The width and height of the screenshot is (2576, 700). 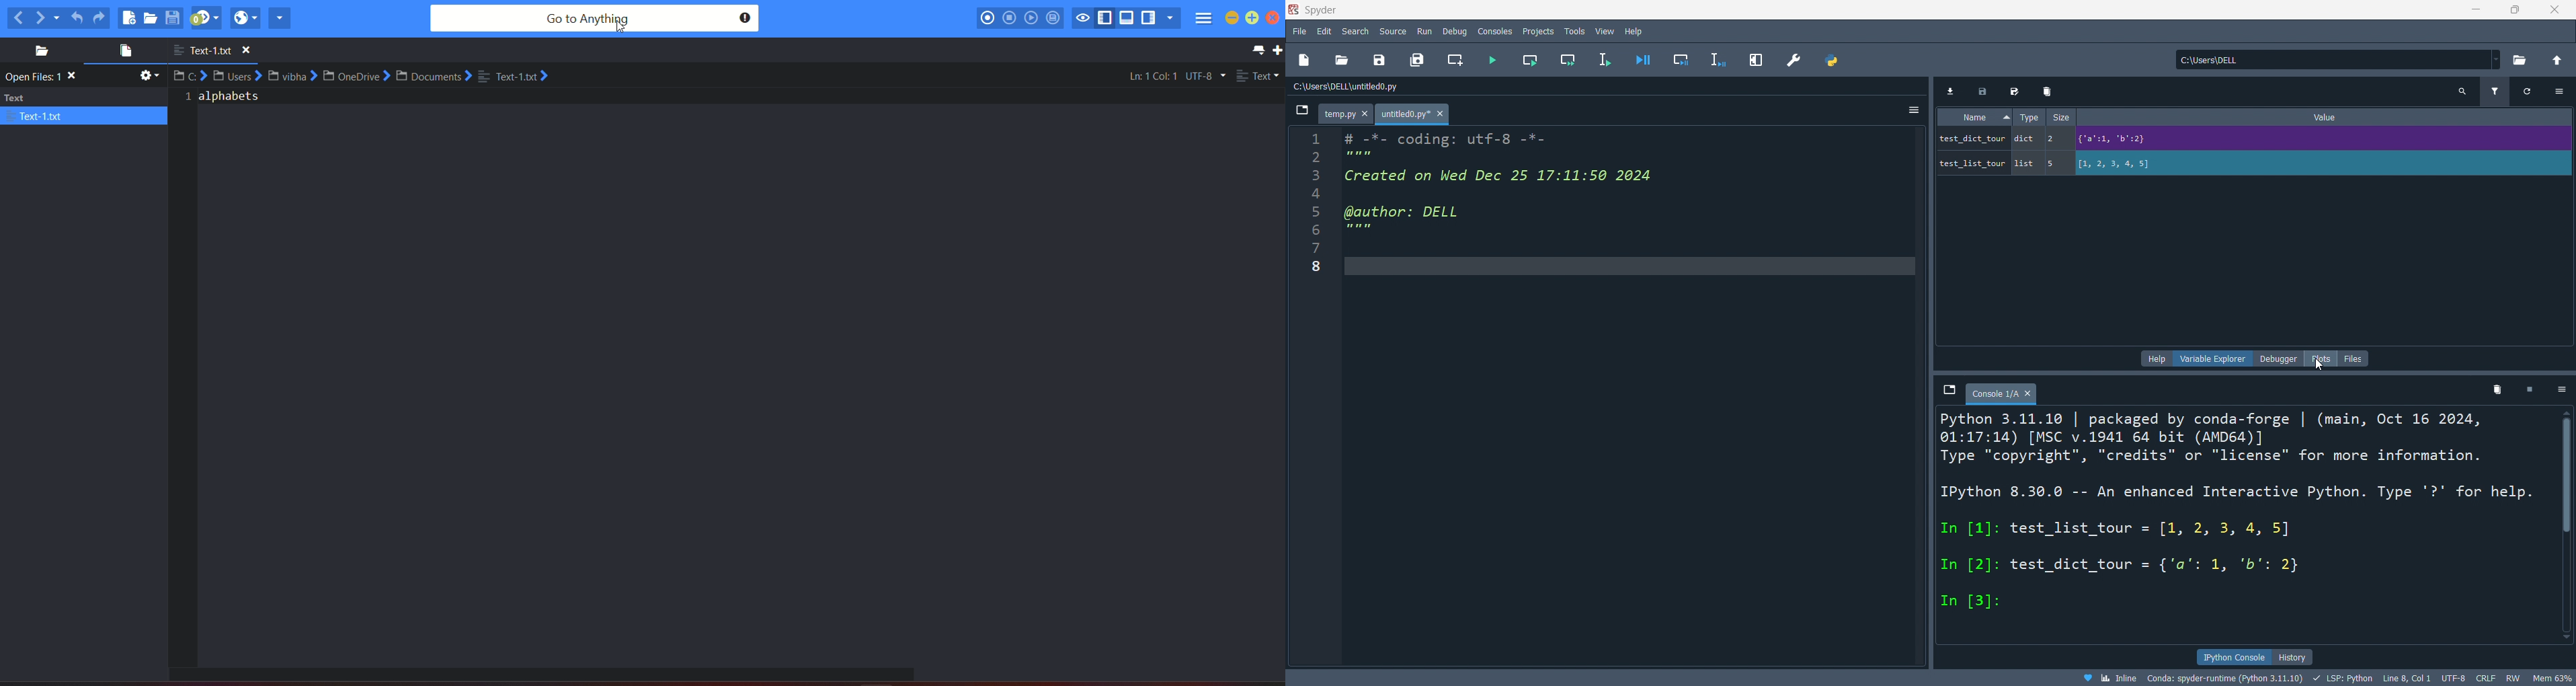 I want to click on open file, so click(x=1342, y=61).